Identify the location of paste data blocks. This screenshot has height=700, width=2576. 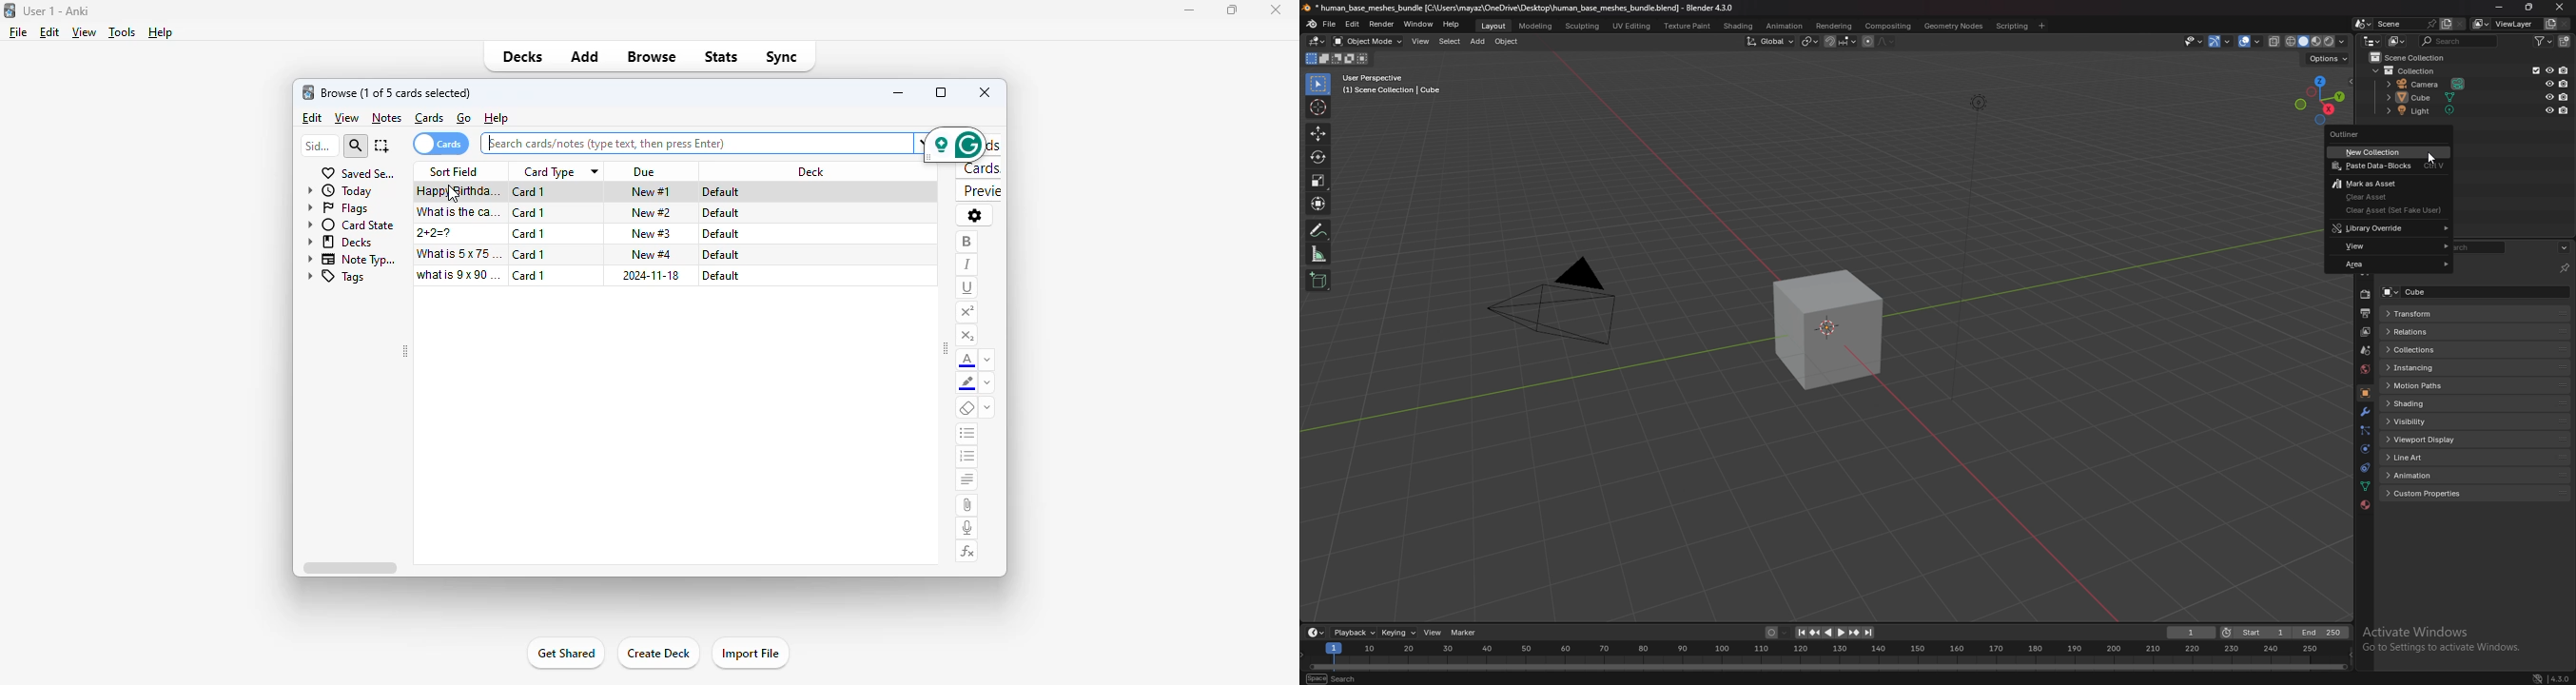
(2387, 166).